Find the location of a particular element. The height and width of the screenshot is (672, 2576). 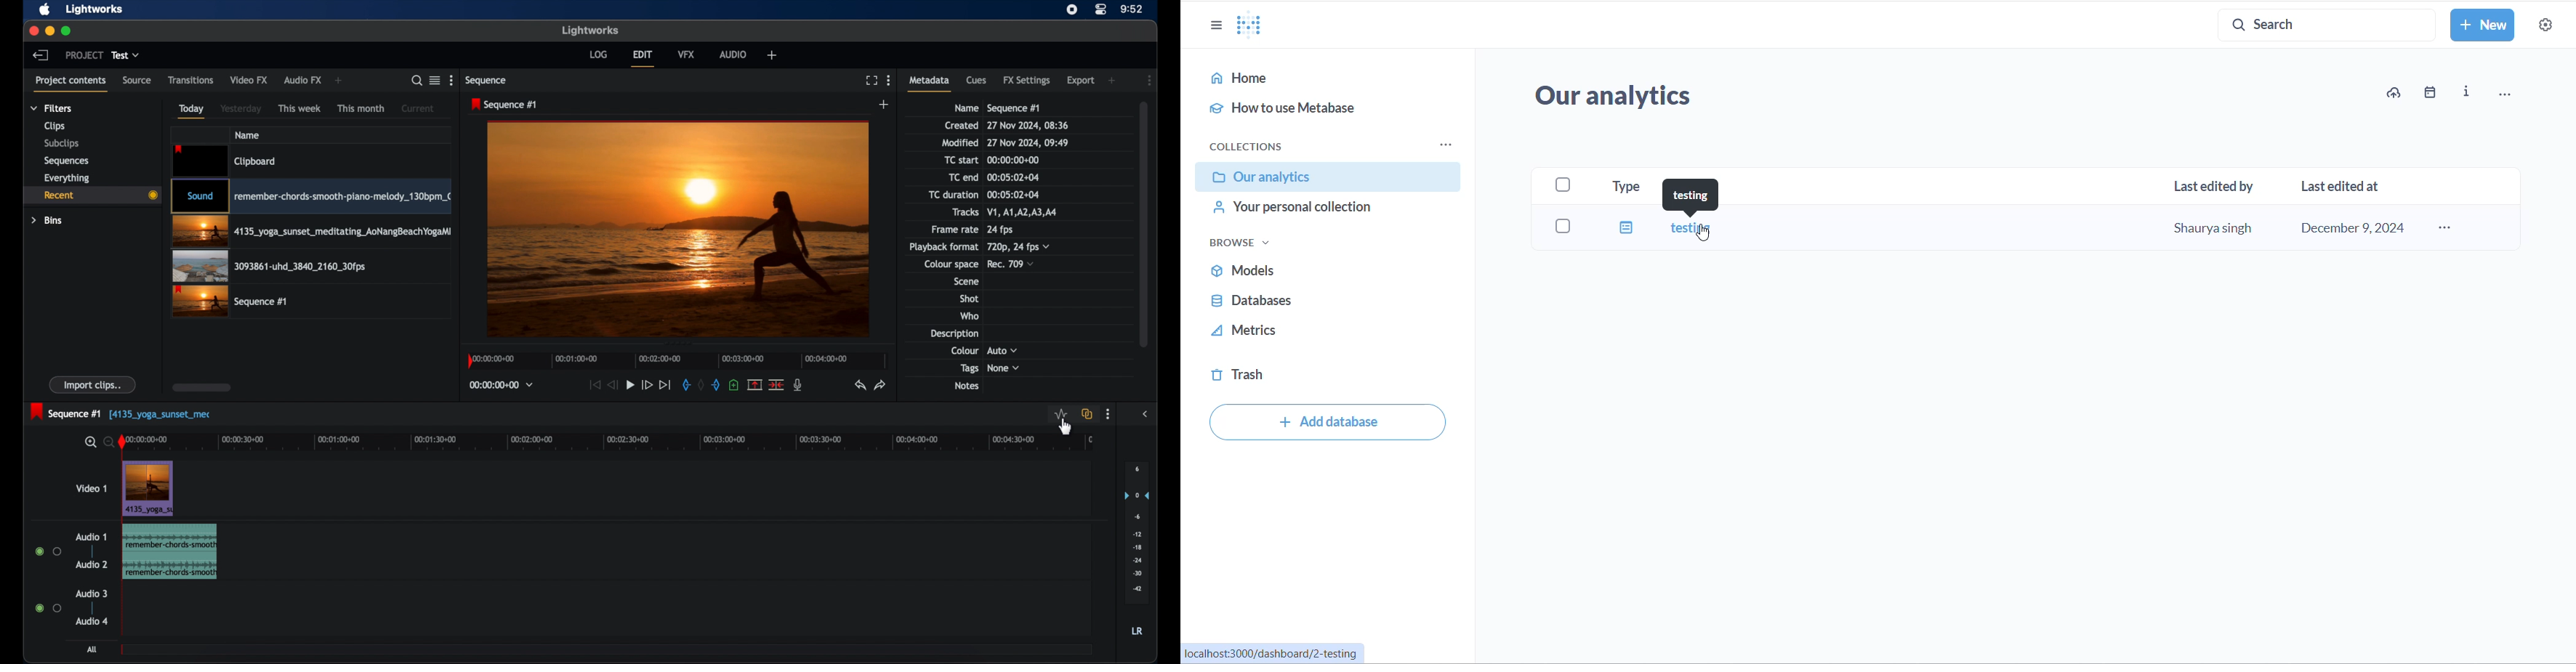

in mark is located at coordinates (685, 384).